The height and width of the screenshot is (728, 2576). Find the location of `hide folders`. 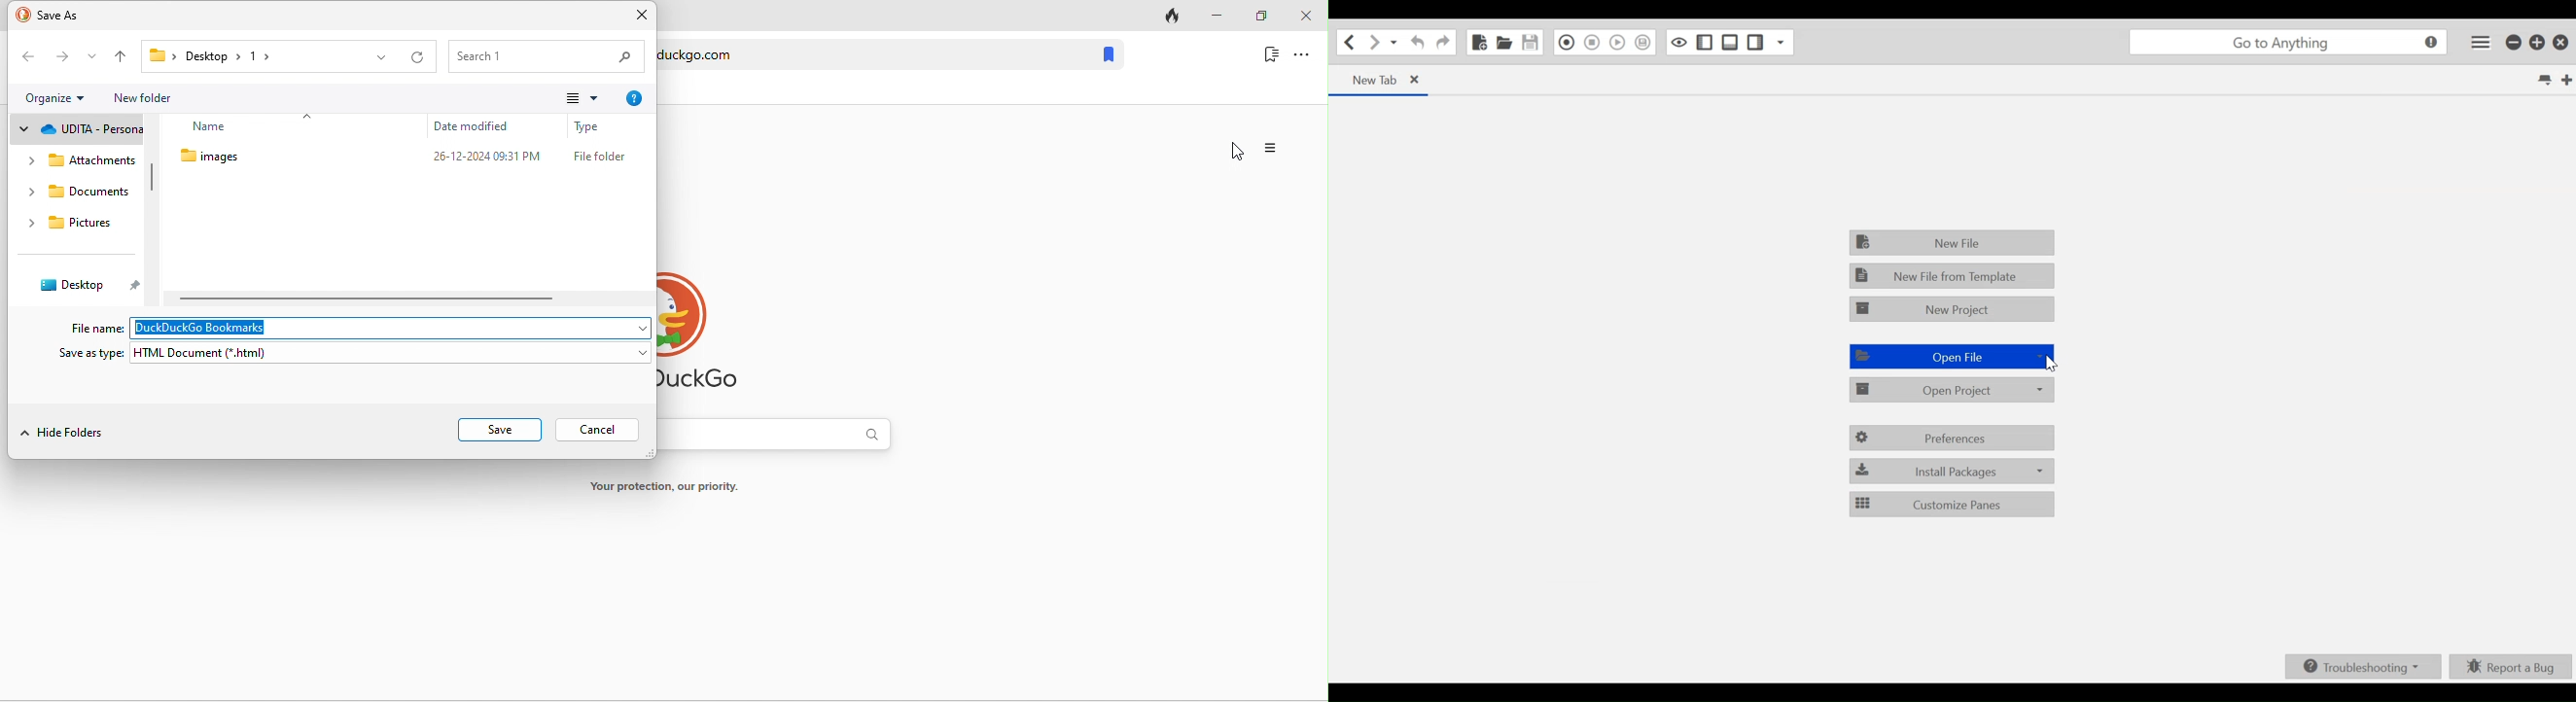

hide folders is located at coordinates (65, 434).